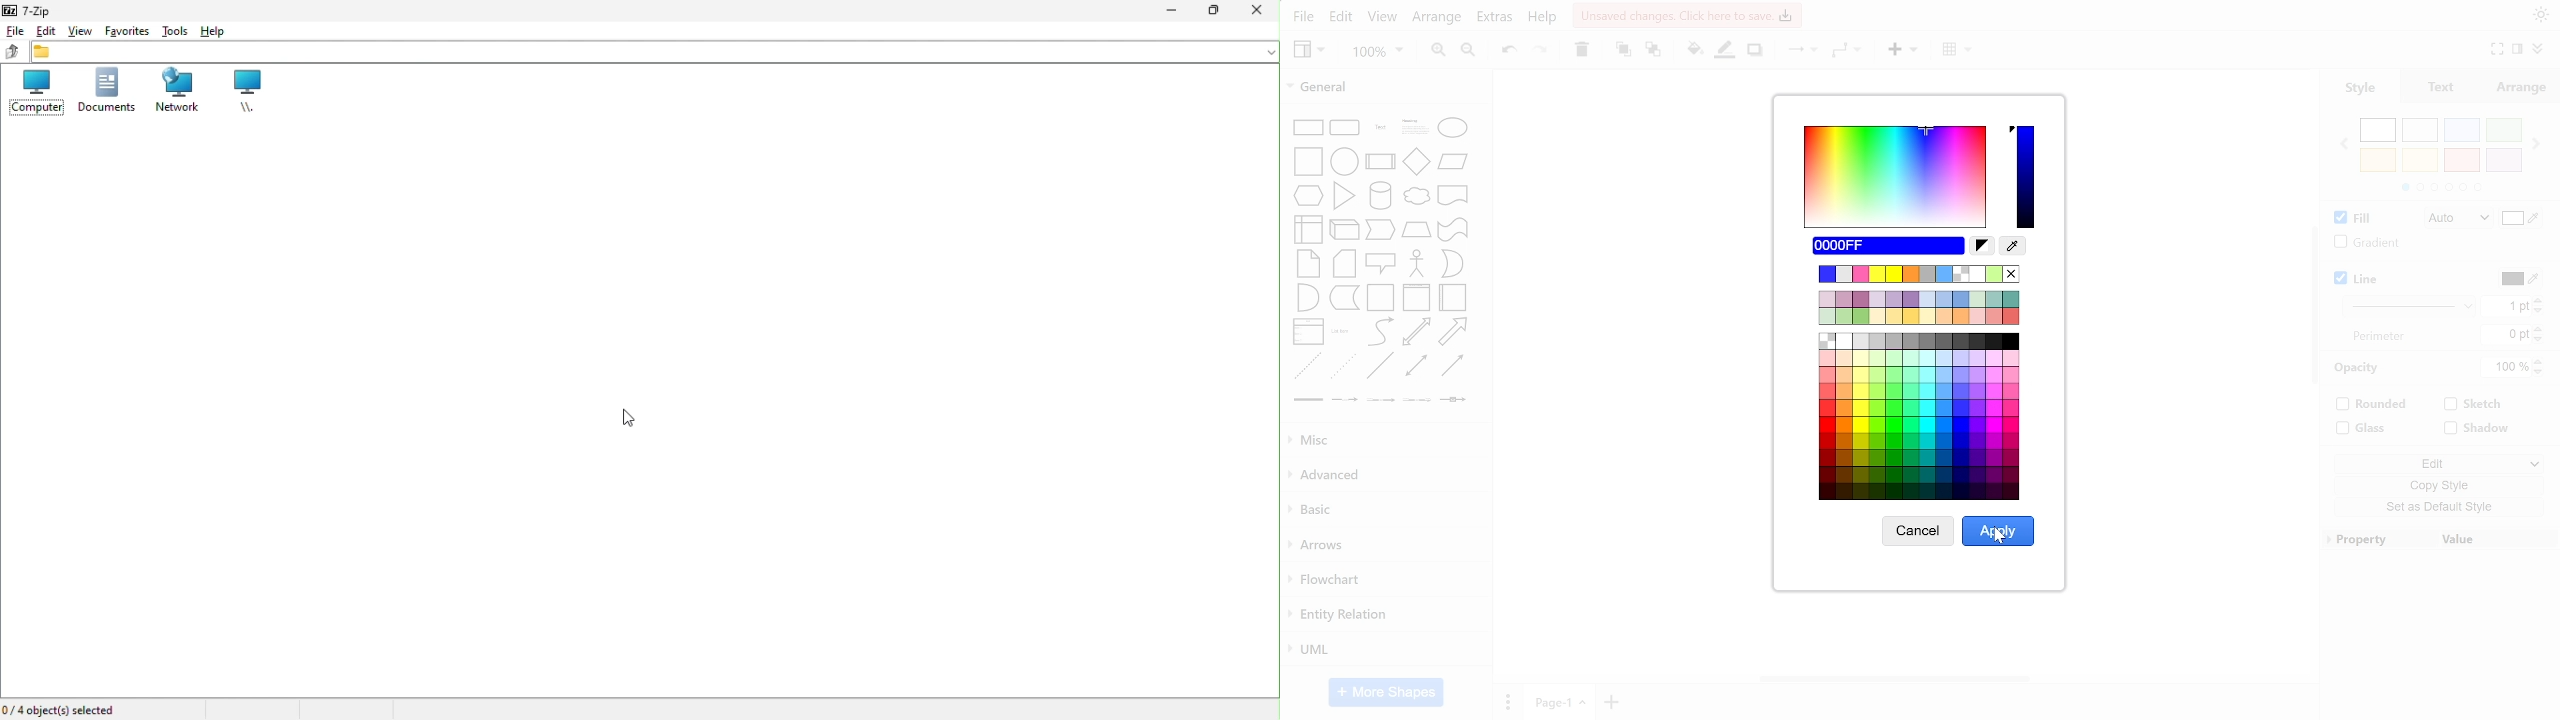 The width and height of the screenshot is (2576, 728). What do you see at coordinates (2443, 87) in the screenshot?
I see `text` at bounding box center [2443, 87].